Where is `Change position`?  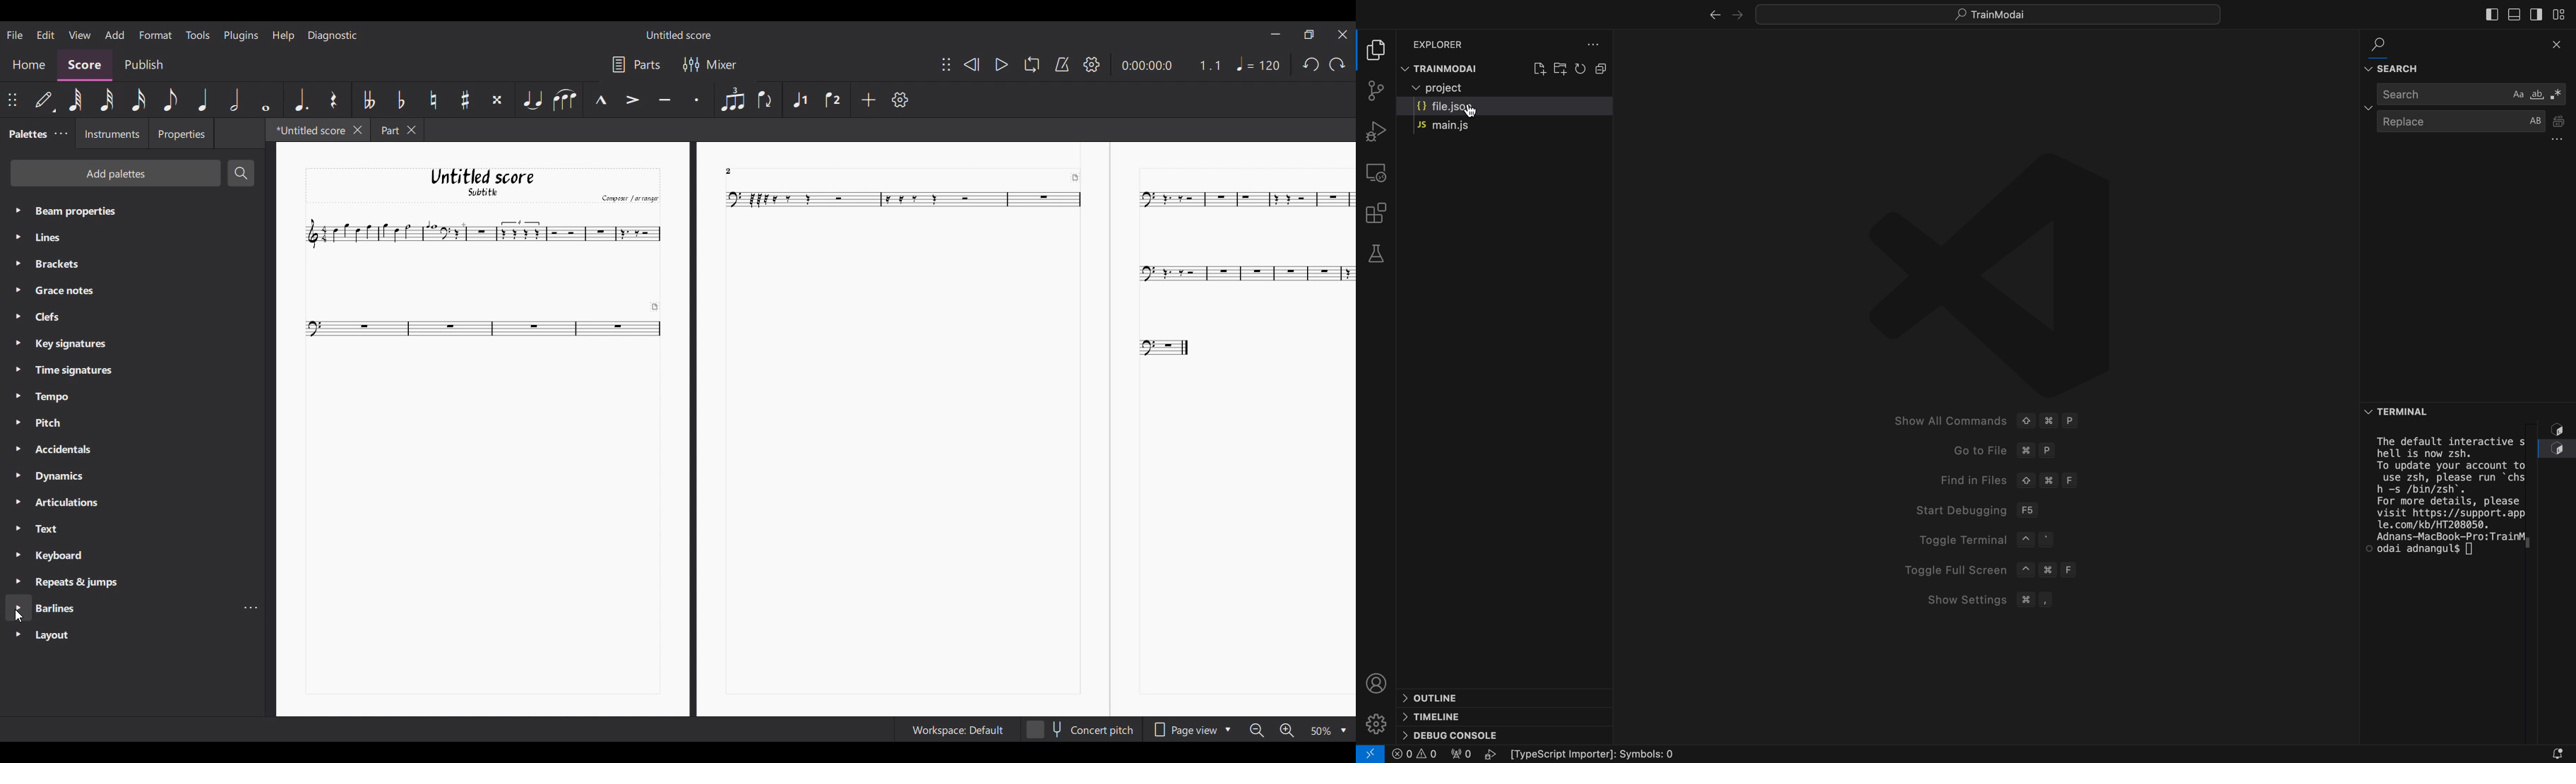
Change position is located at coordinates (946, 64).